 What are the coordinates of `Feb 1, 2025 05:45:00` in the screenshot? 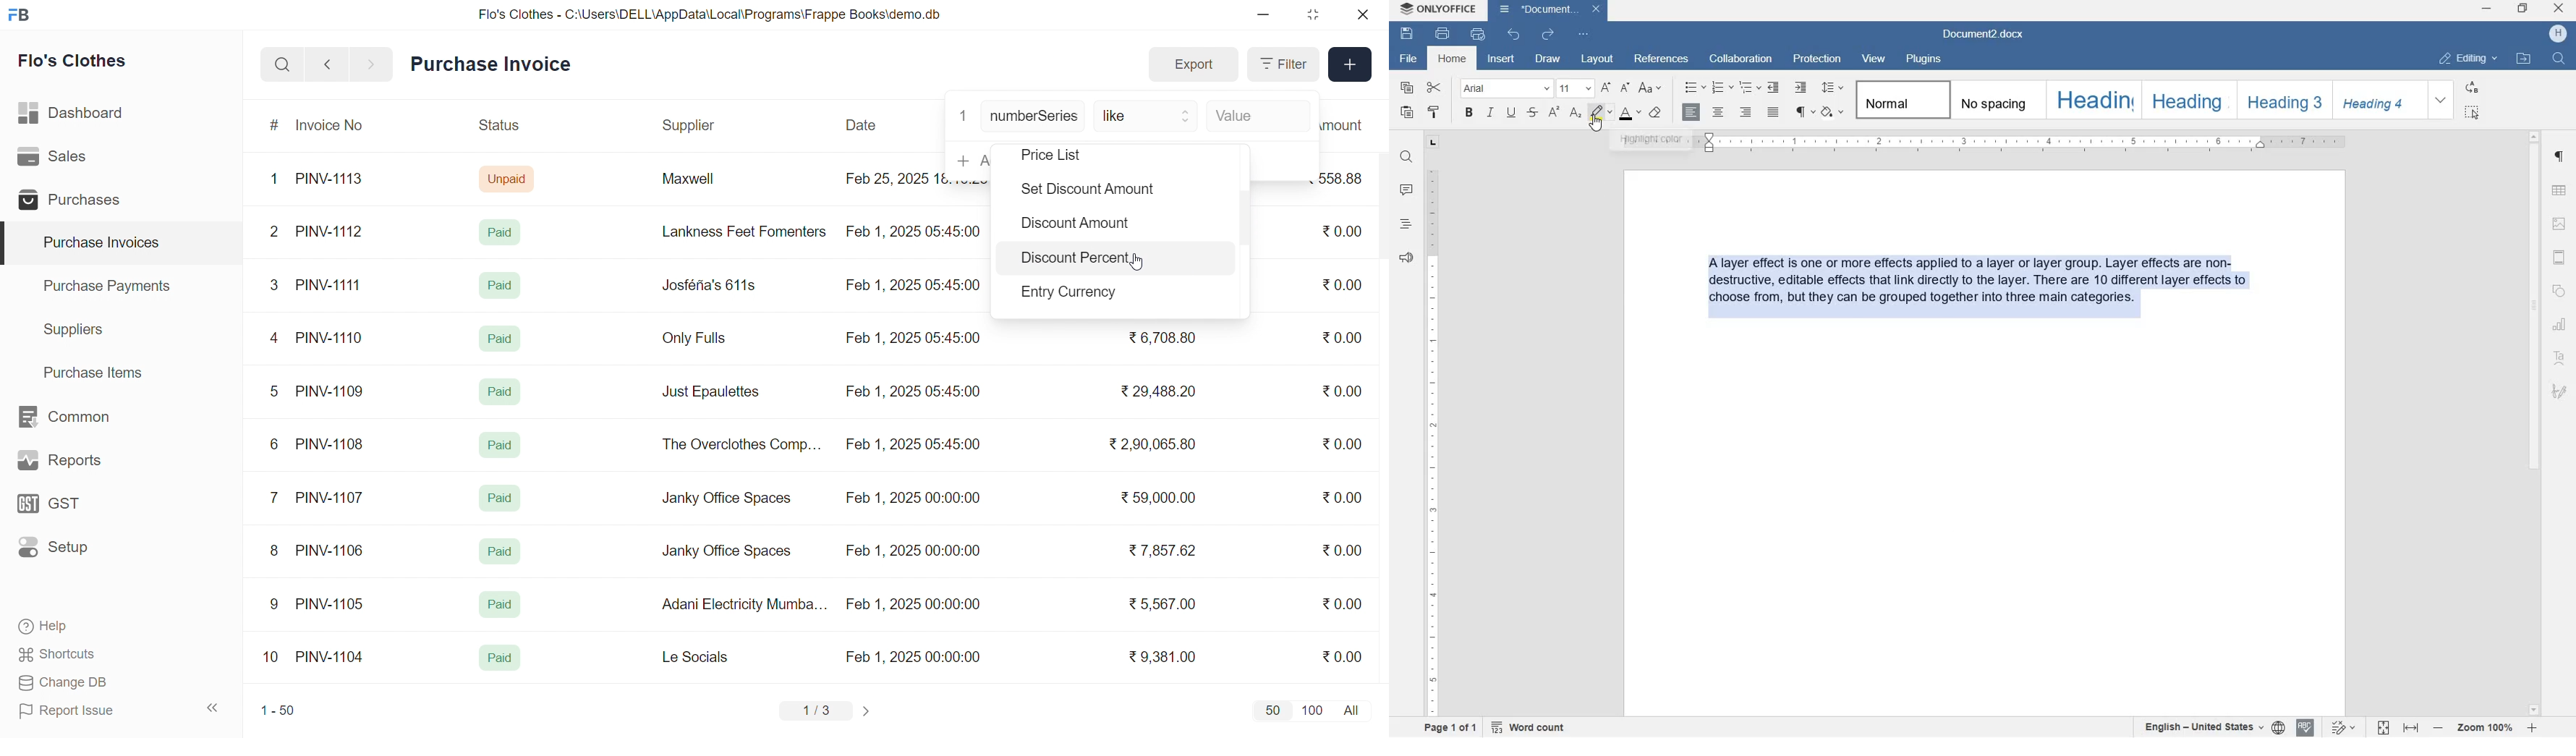 It's located at (915, 339).